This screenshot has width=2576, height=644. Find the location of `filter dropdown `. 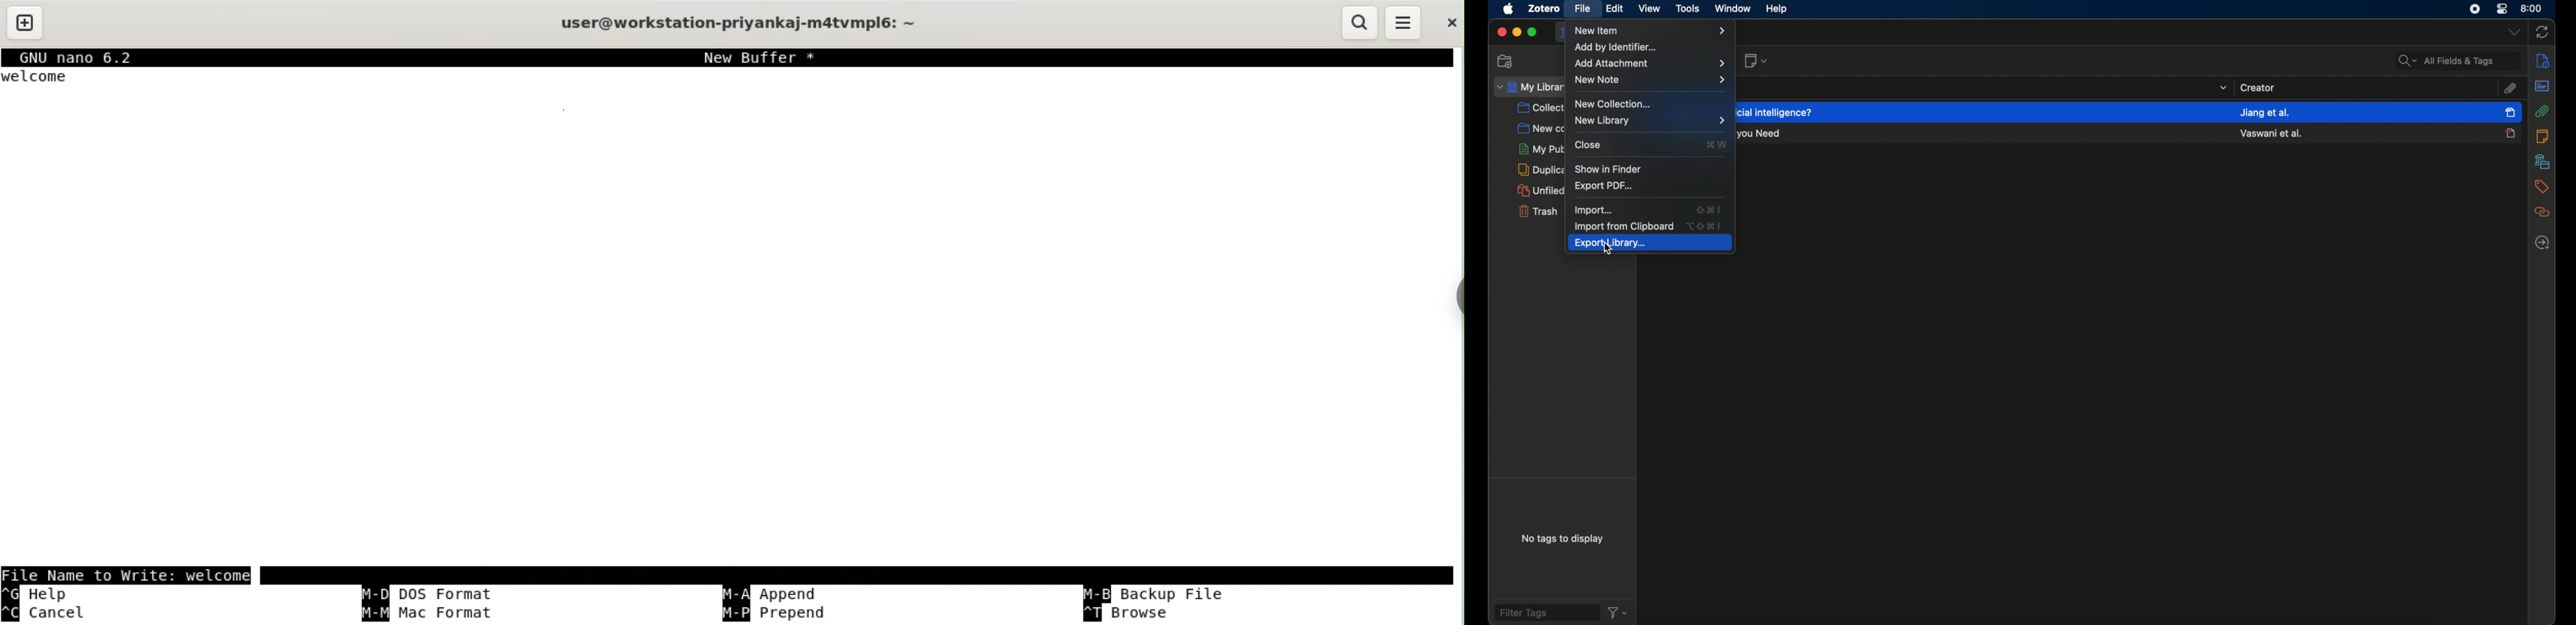

filter dropdown  is located at coordinates (1618, 612).